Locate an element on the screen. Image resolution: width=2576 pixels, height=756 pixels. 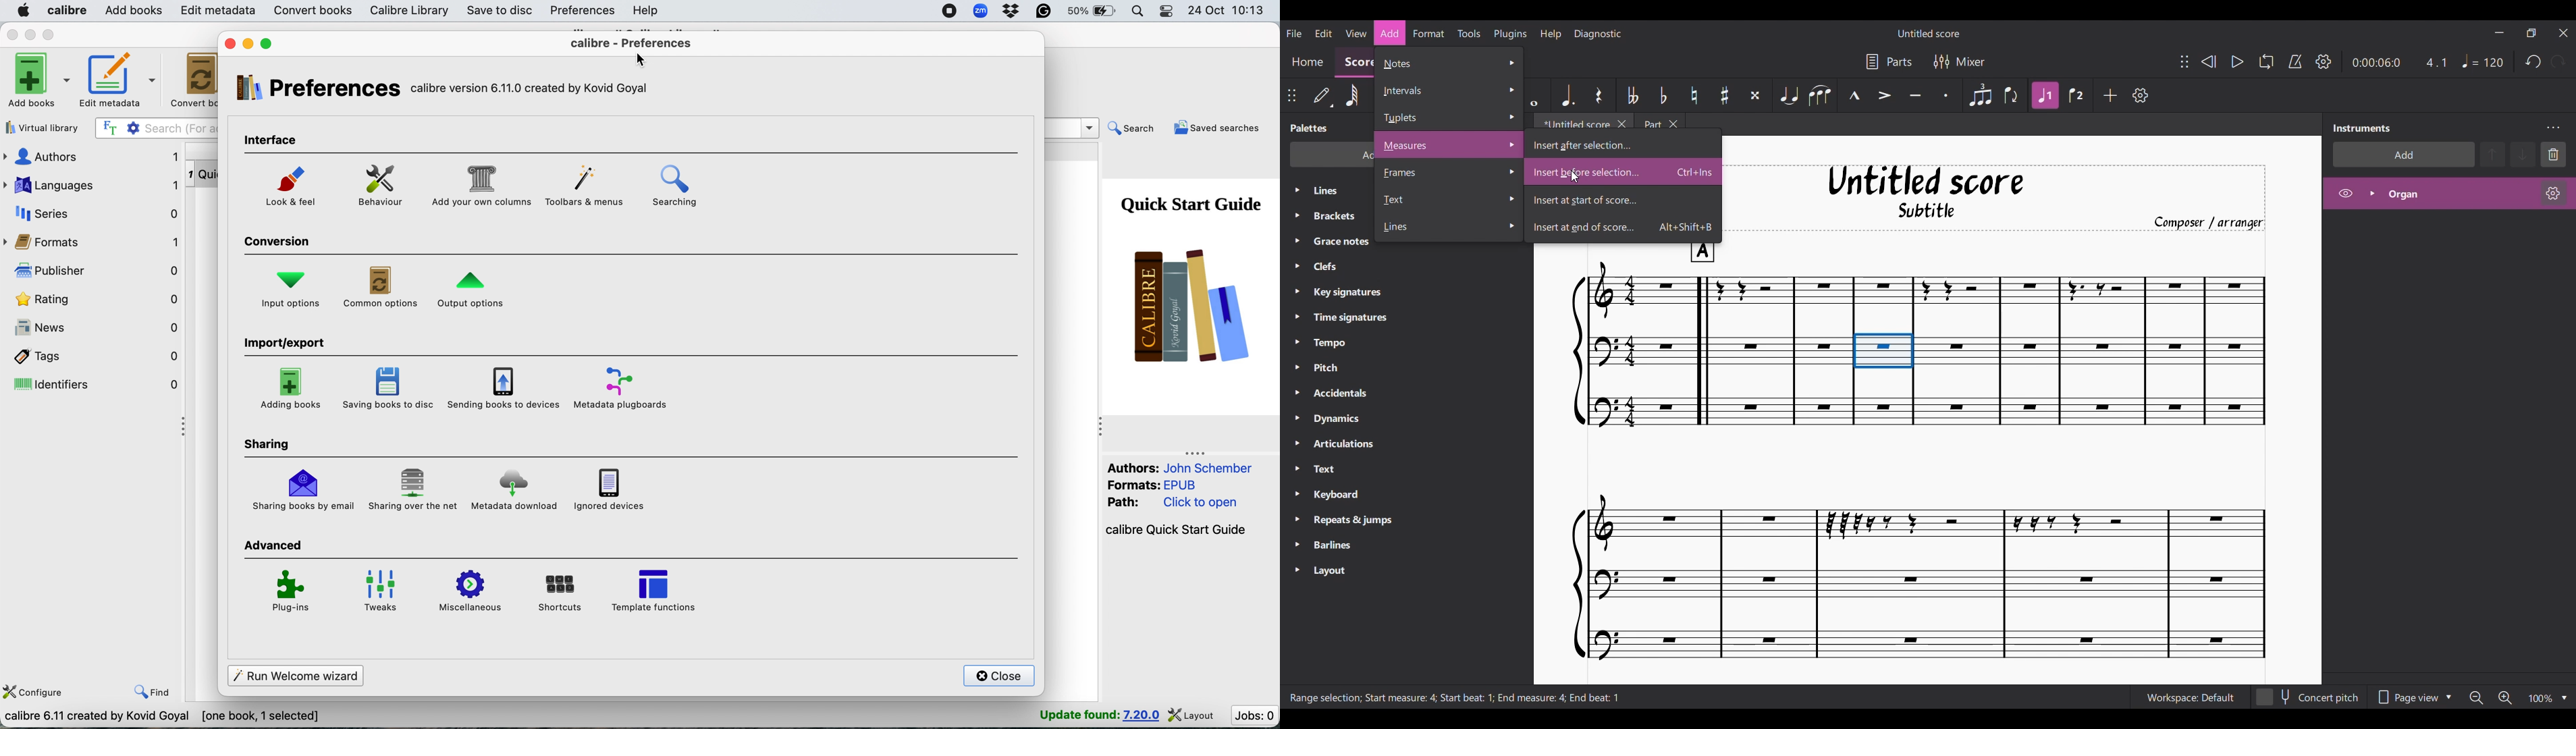
jobs : 0 is located at coordinates (1254, 715).